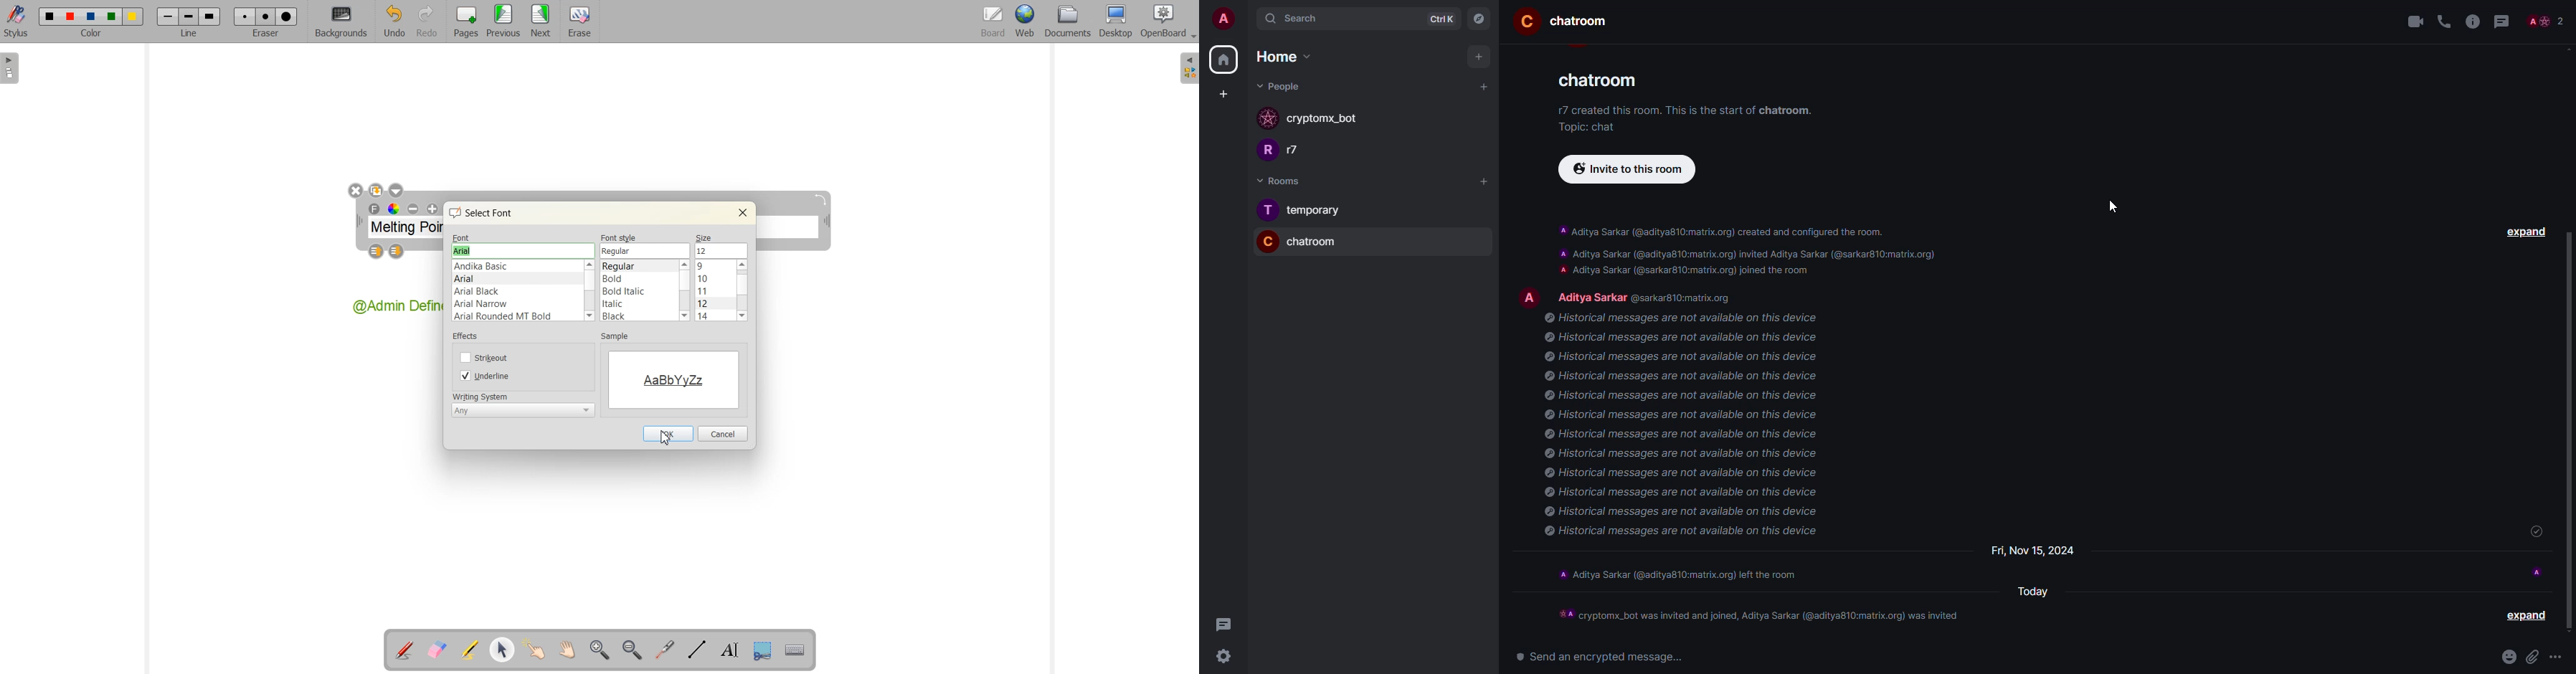 The image size is (2576, 700). I want to click on profile, so click(1530, 298).